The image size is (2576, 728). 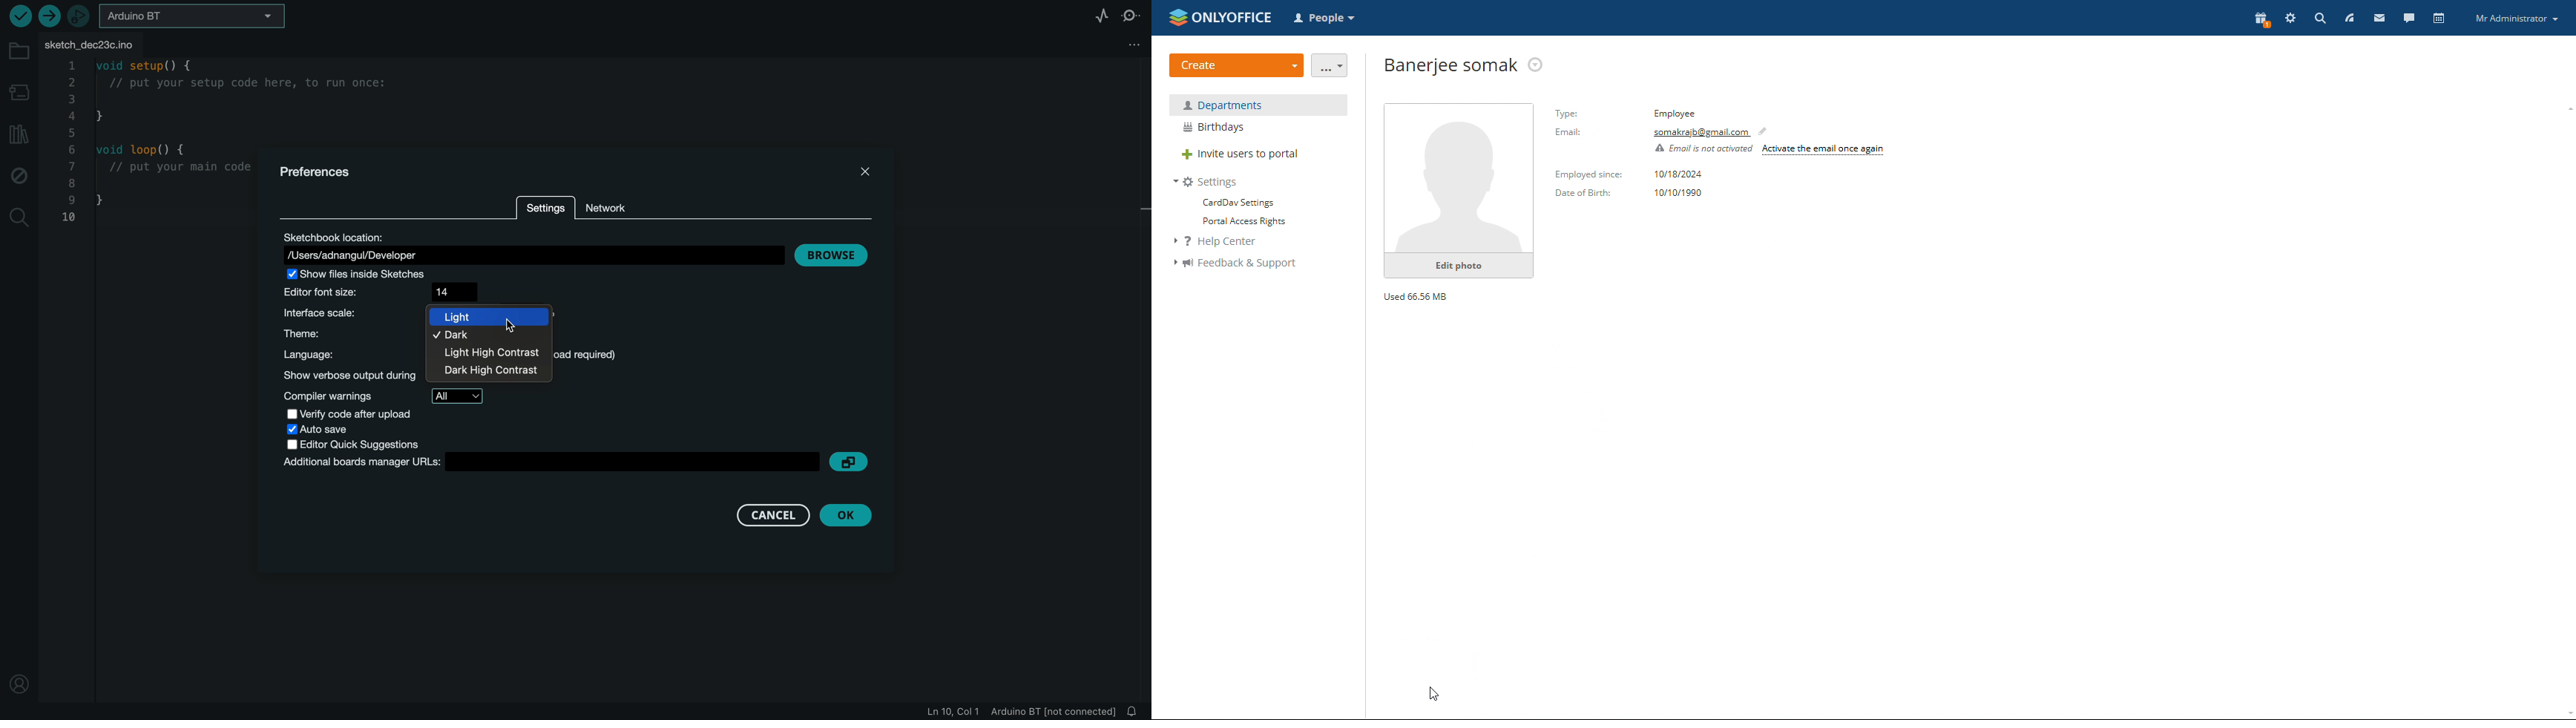 I want to click on help center, so click(x=1223, y=242).